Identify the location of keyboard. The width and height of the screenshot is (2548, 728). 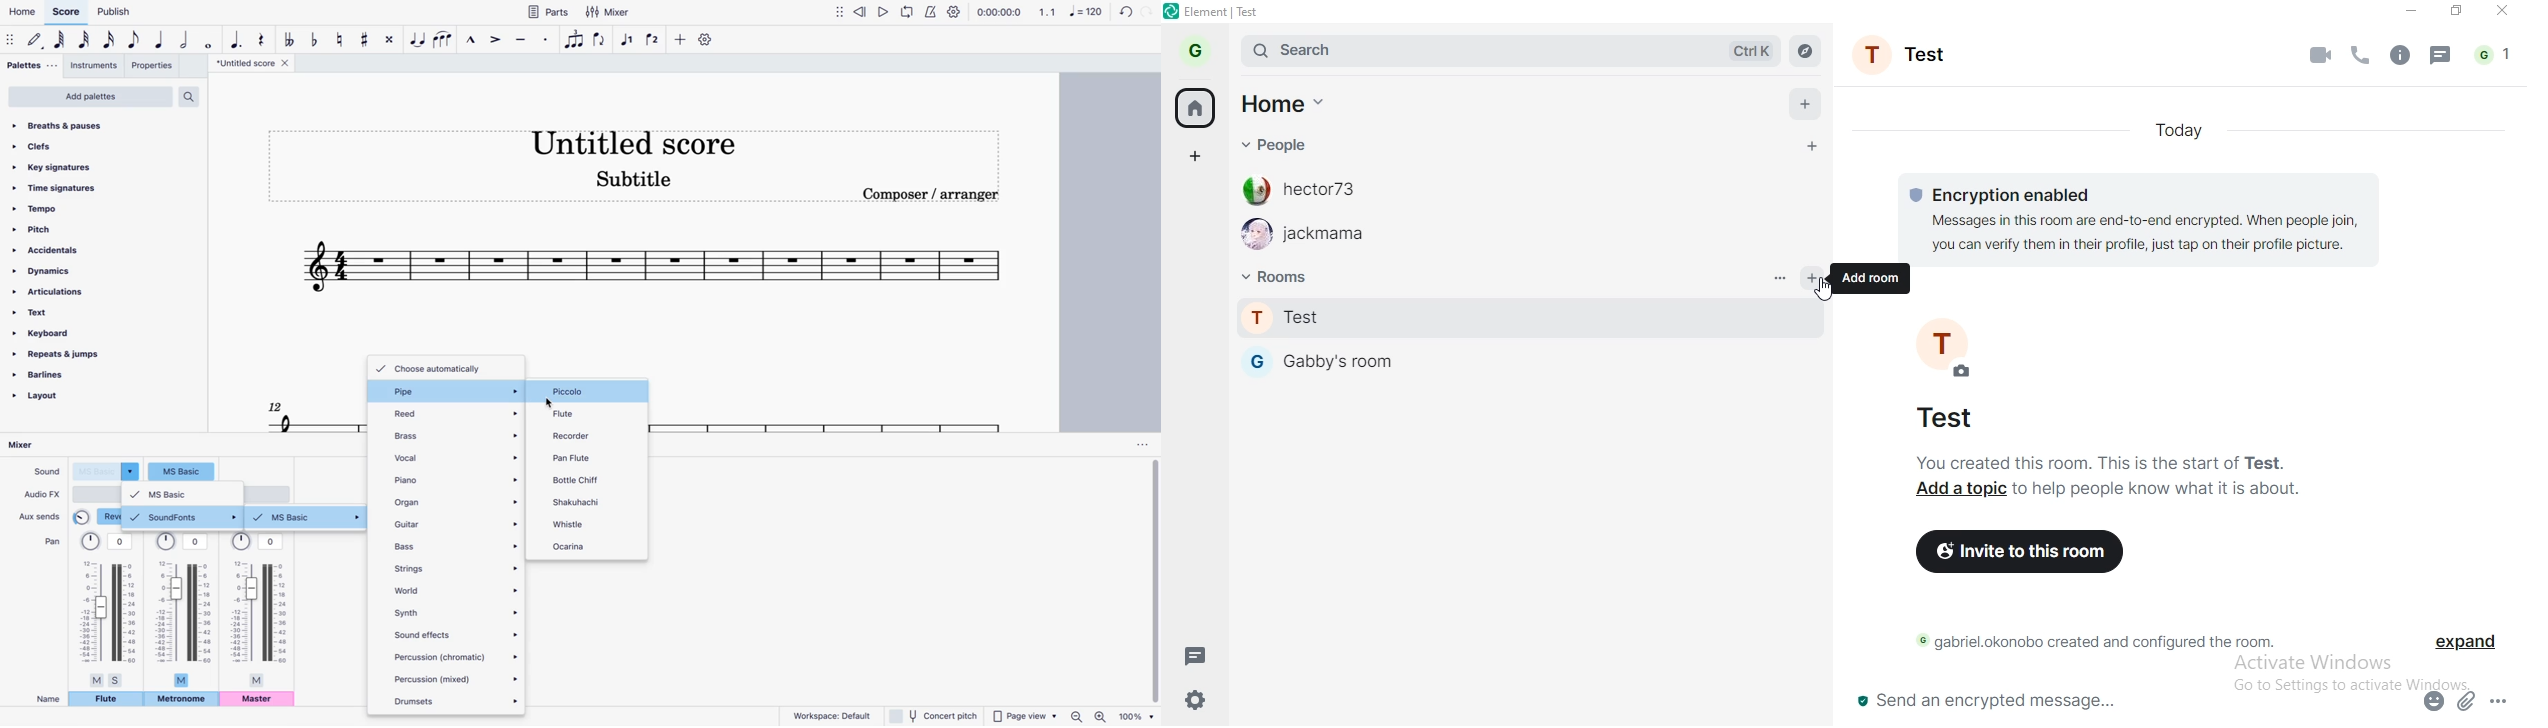
(48, 333).